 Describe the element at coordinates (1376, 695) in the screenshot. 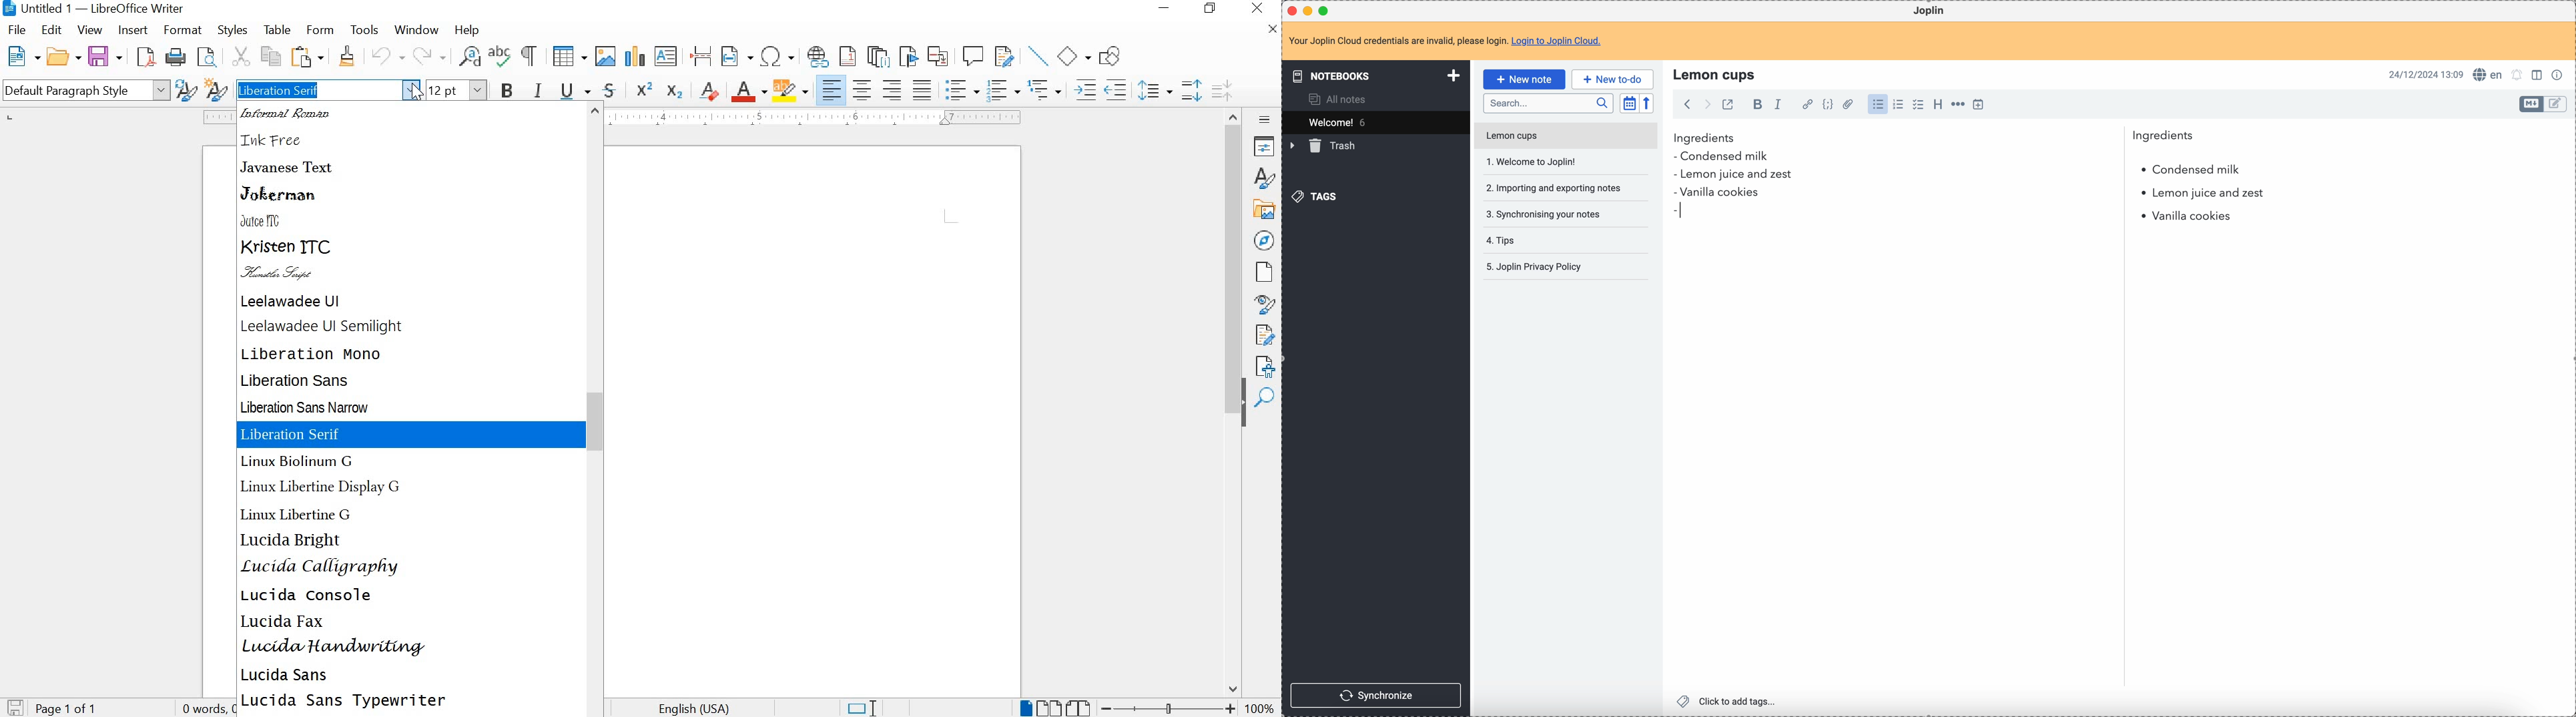

I see `synchronize` at that location.